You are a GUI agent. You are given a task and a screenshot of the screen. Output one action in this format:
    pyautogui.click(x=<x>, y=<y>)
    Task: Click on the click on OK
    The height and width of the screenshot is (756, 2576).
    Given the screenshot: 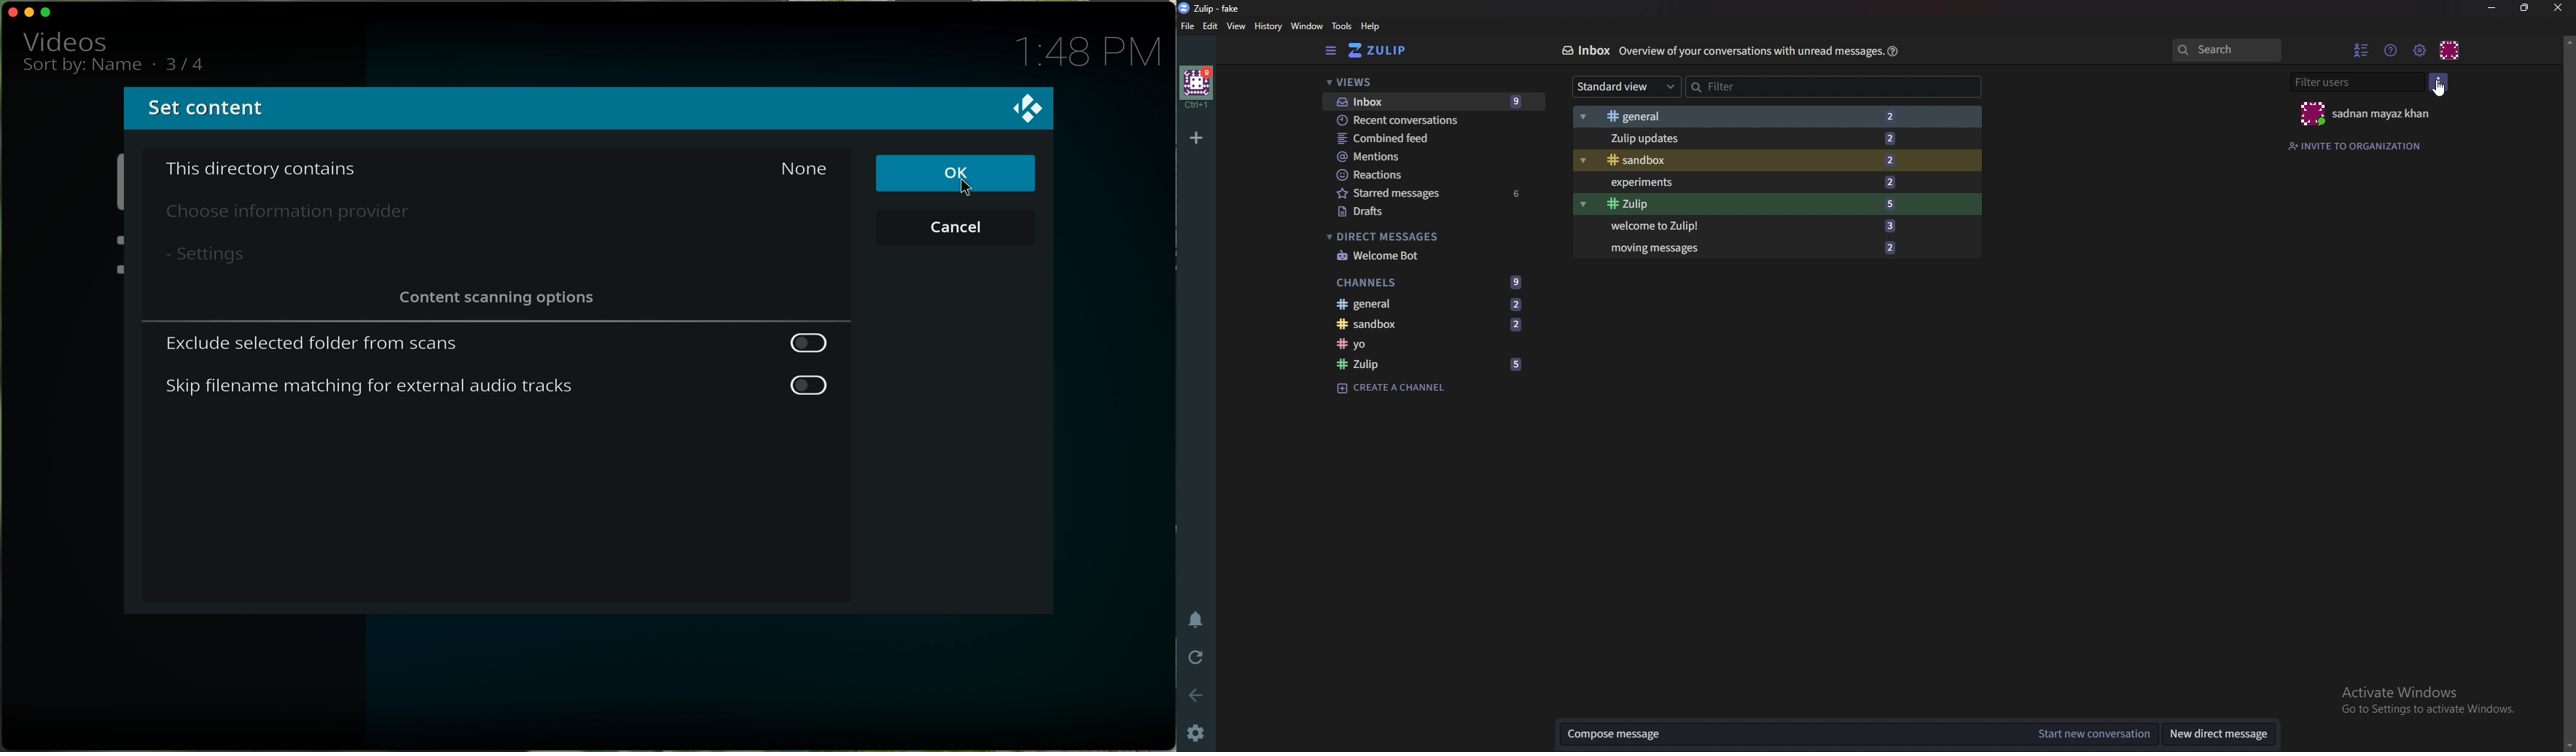 What is the action you would take?
    pyautogui.click(x=958, y=174)
    